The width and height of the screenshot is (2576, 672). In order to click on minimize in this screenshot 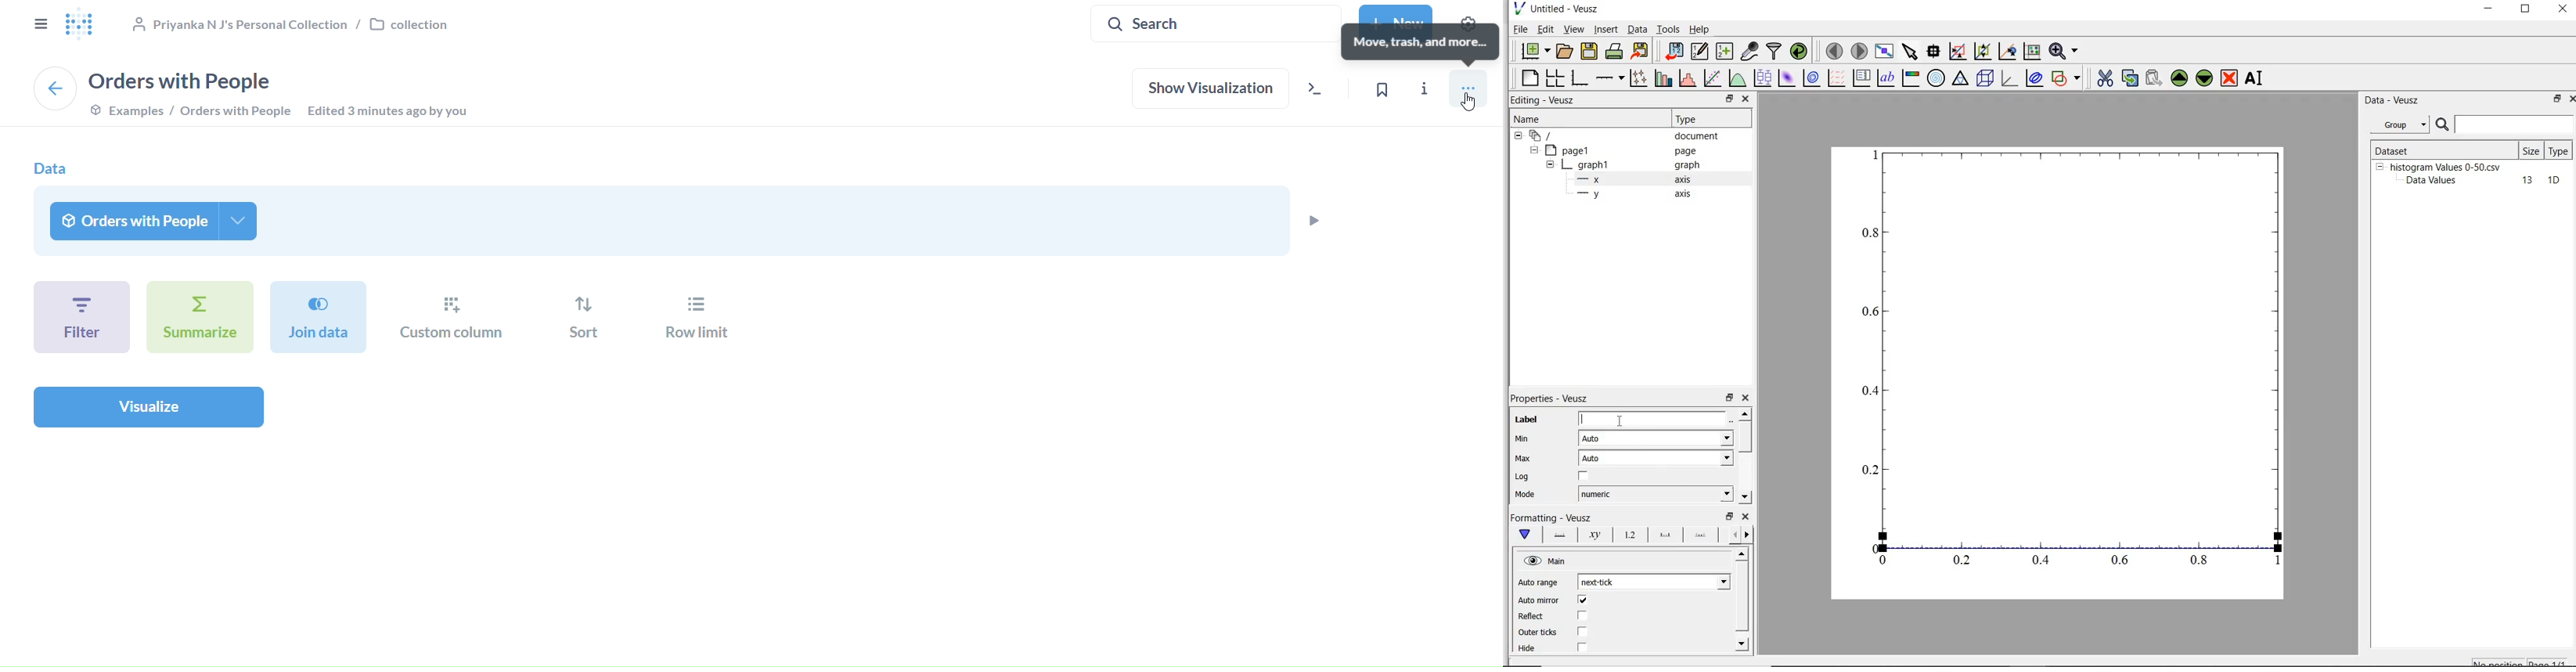, I will do `click(2489, 10)`.